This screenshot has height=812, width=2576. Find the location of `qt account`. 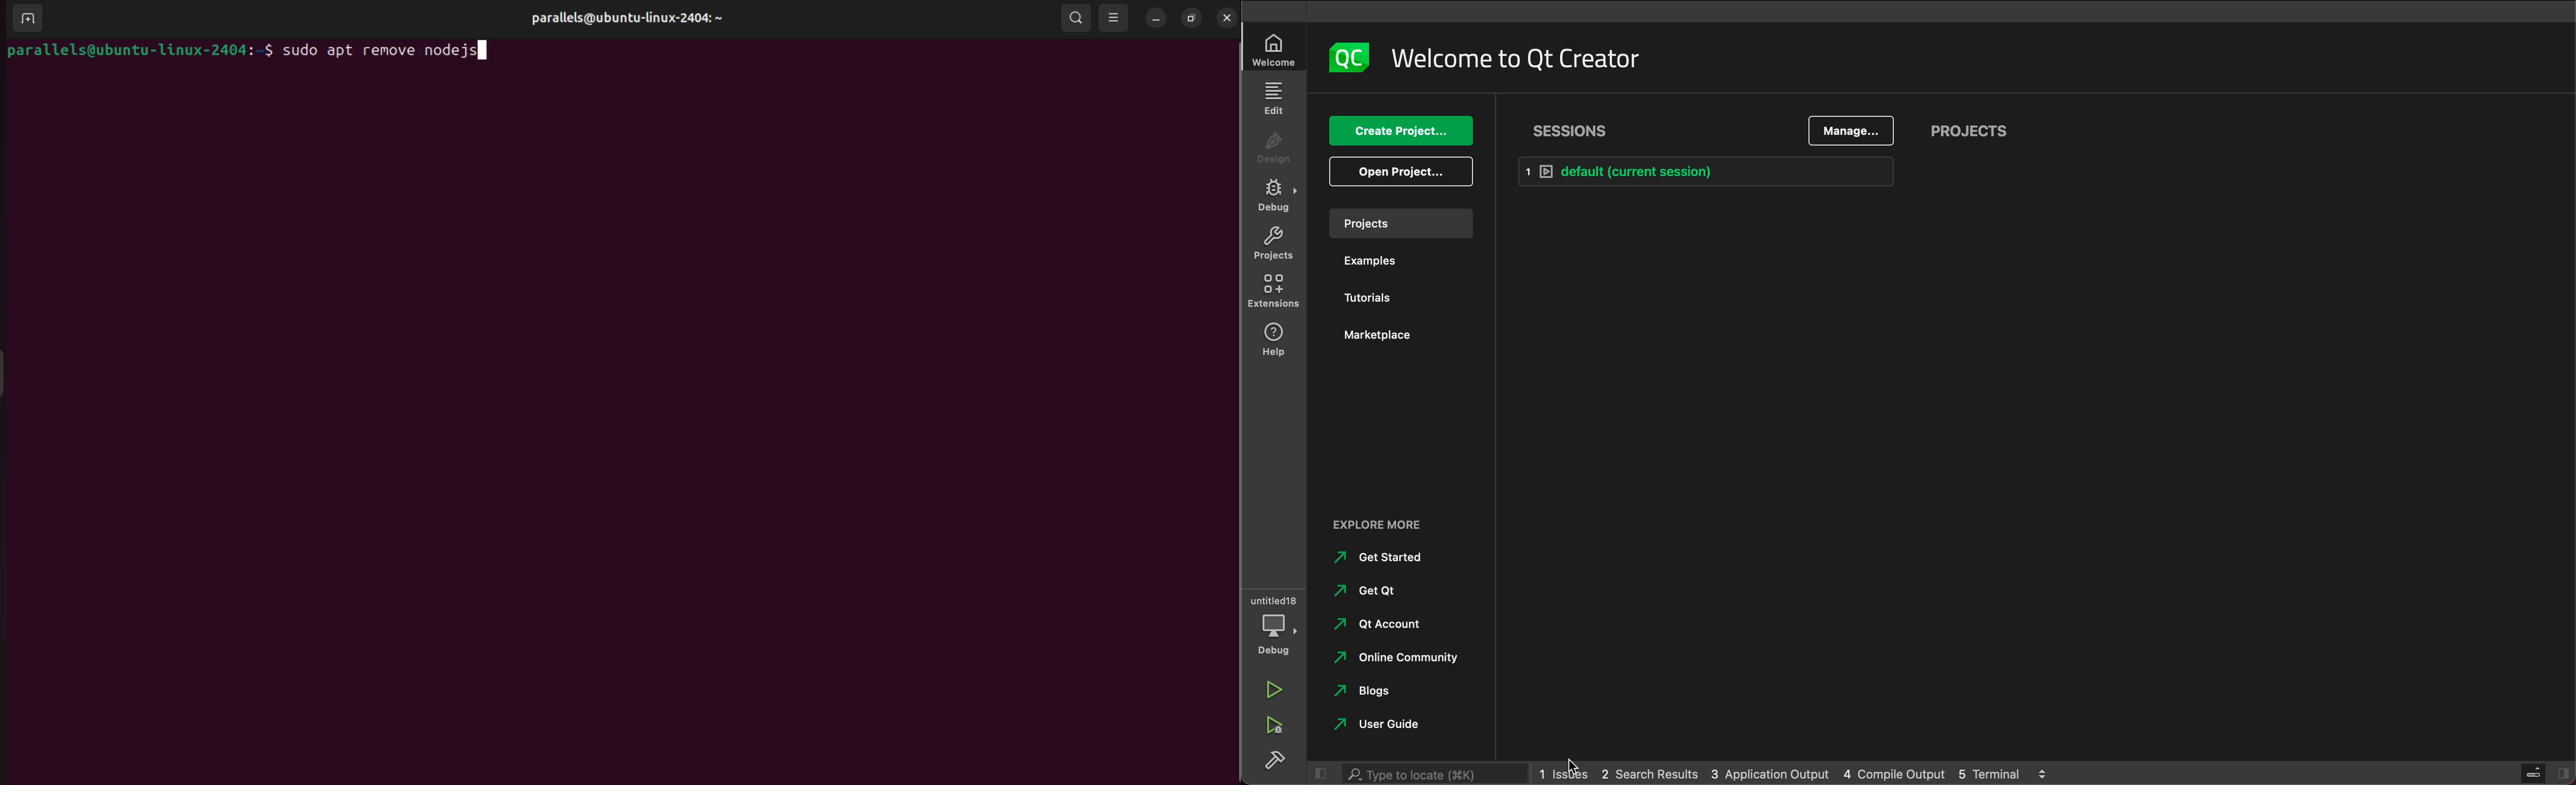

qt account is located at coordinates (1380, 626).